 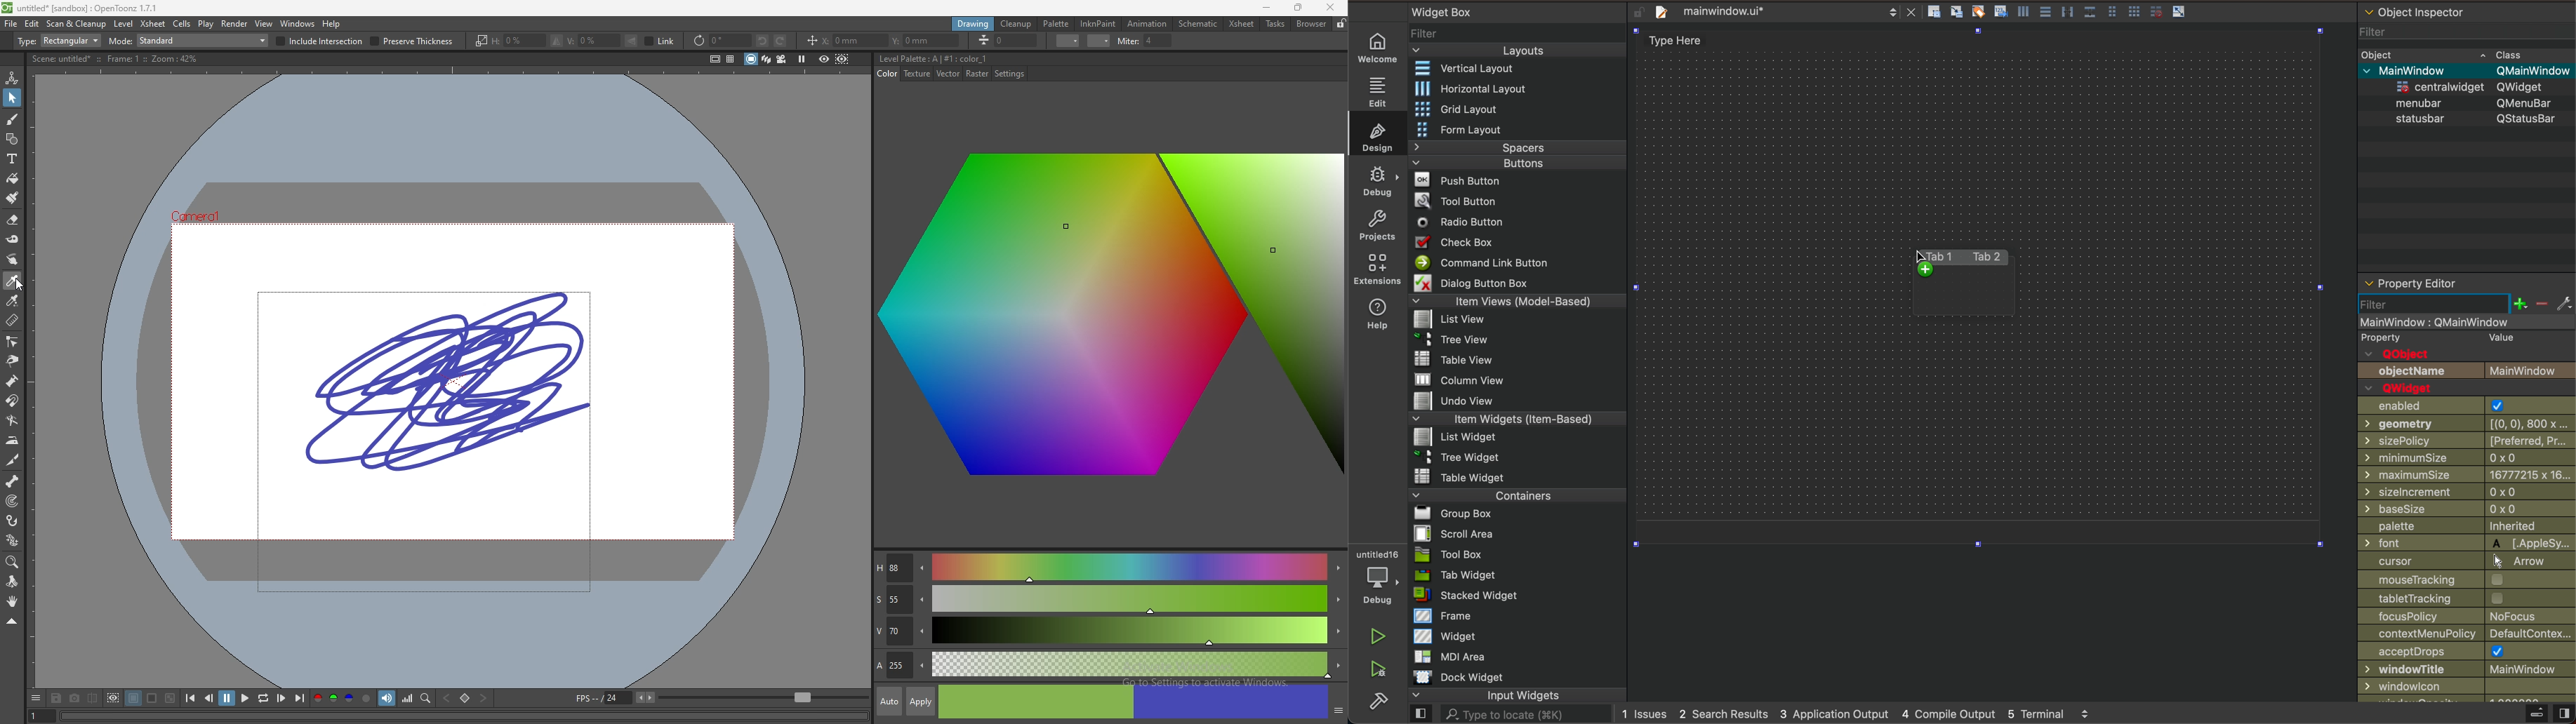 I want to click on color gradient, so click(x=1114, y=320).